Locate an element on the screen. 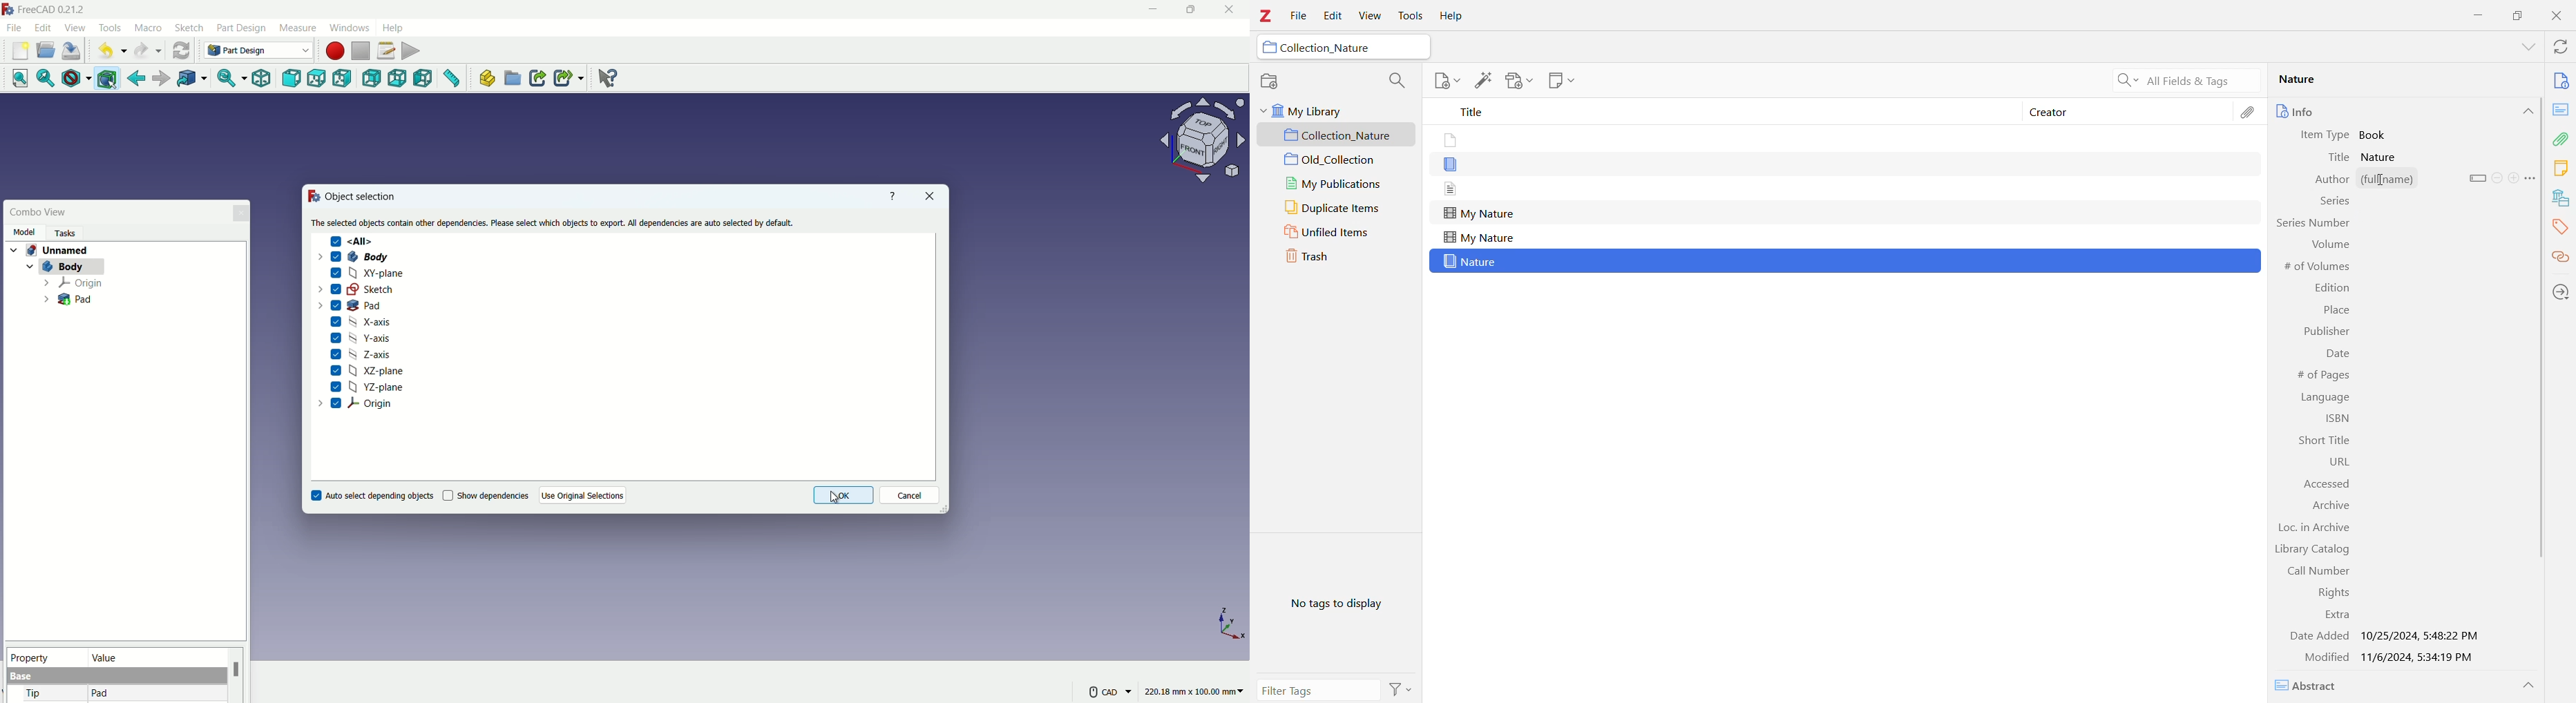 This screenshot has height=728, width=2576. Series Number is located at coordinates (2311, 222).